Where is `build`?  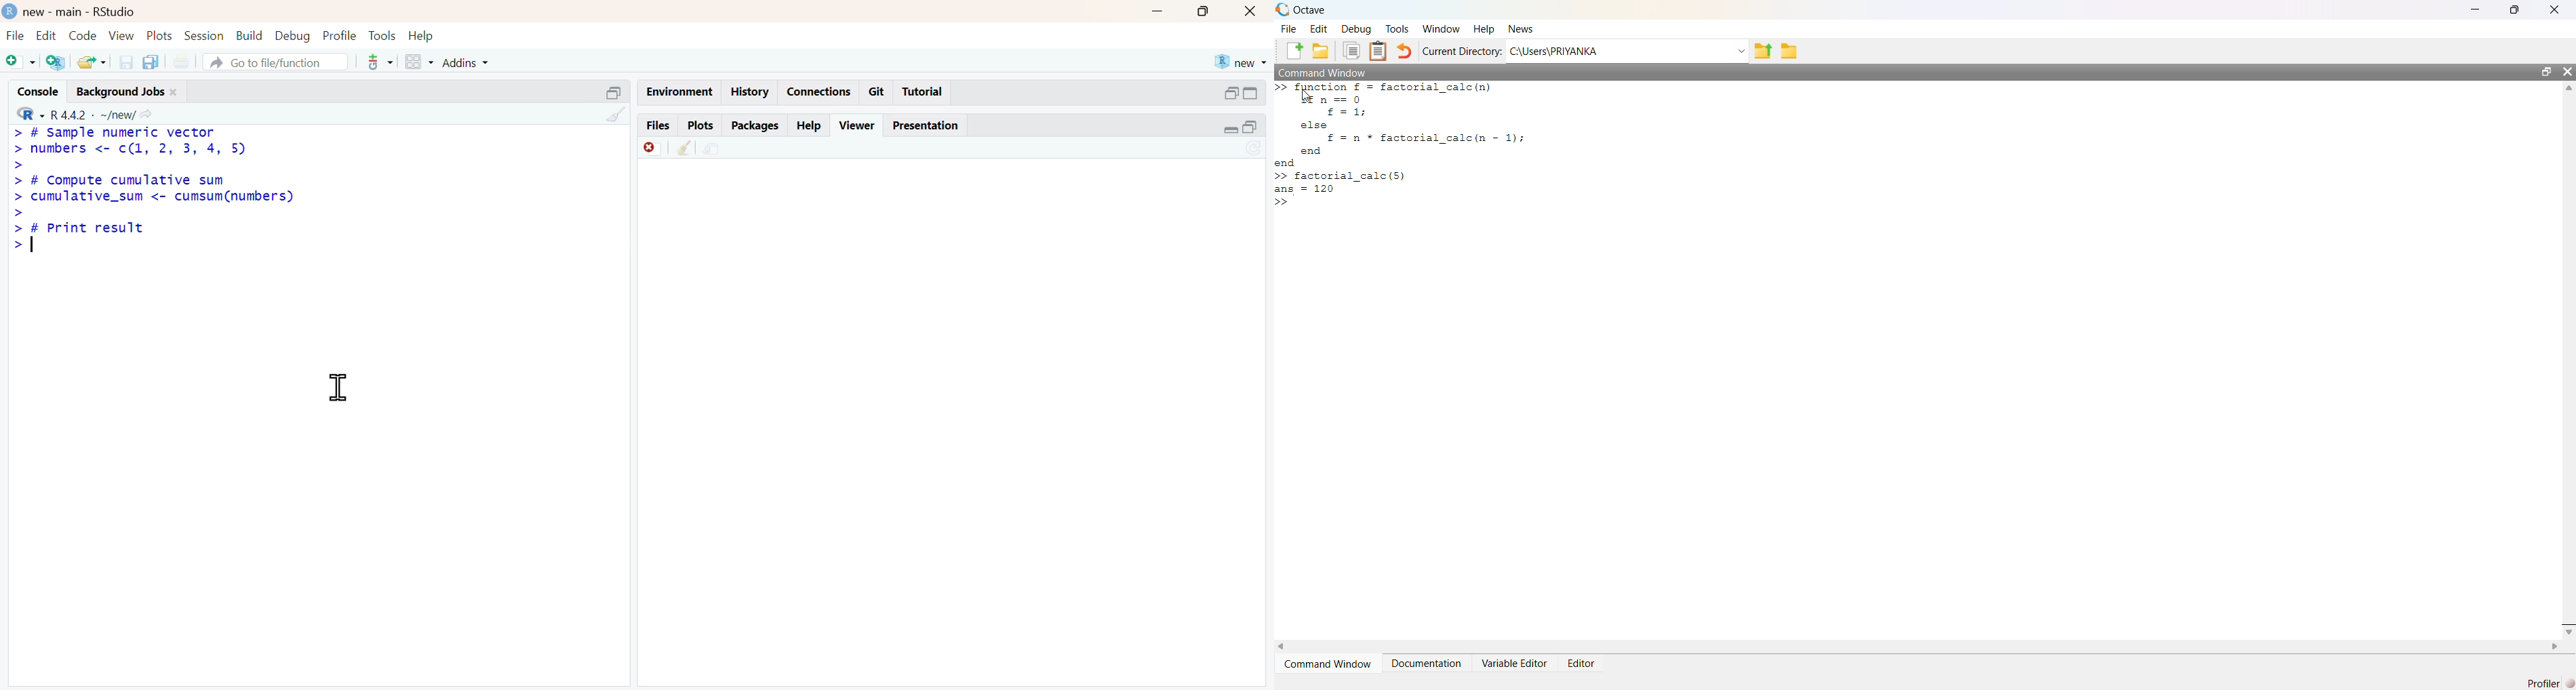
build is located at coordinates (250, 35).